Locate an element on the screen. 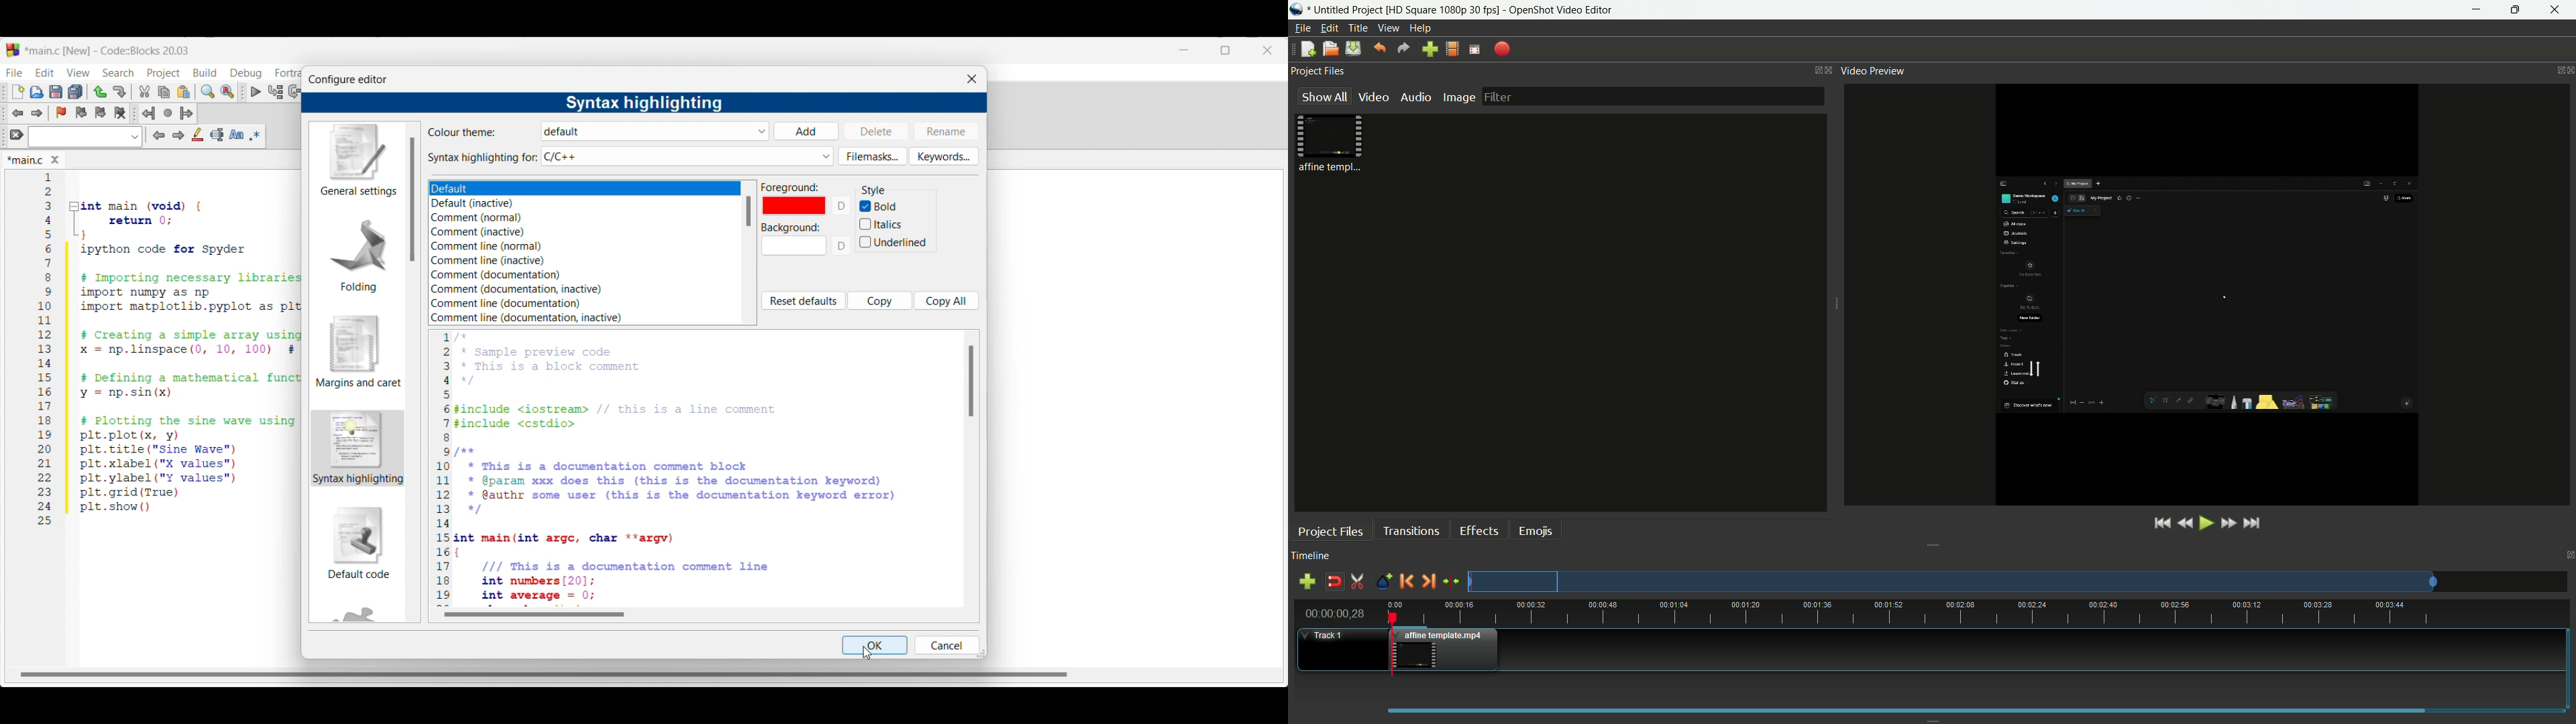  Horizontal scroll bar is located at coordinates (547, 670).